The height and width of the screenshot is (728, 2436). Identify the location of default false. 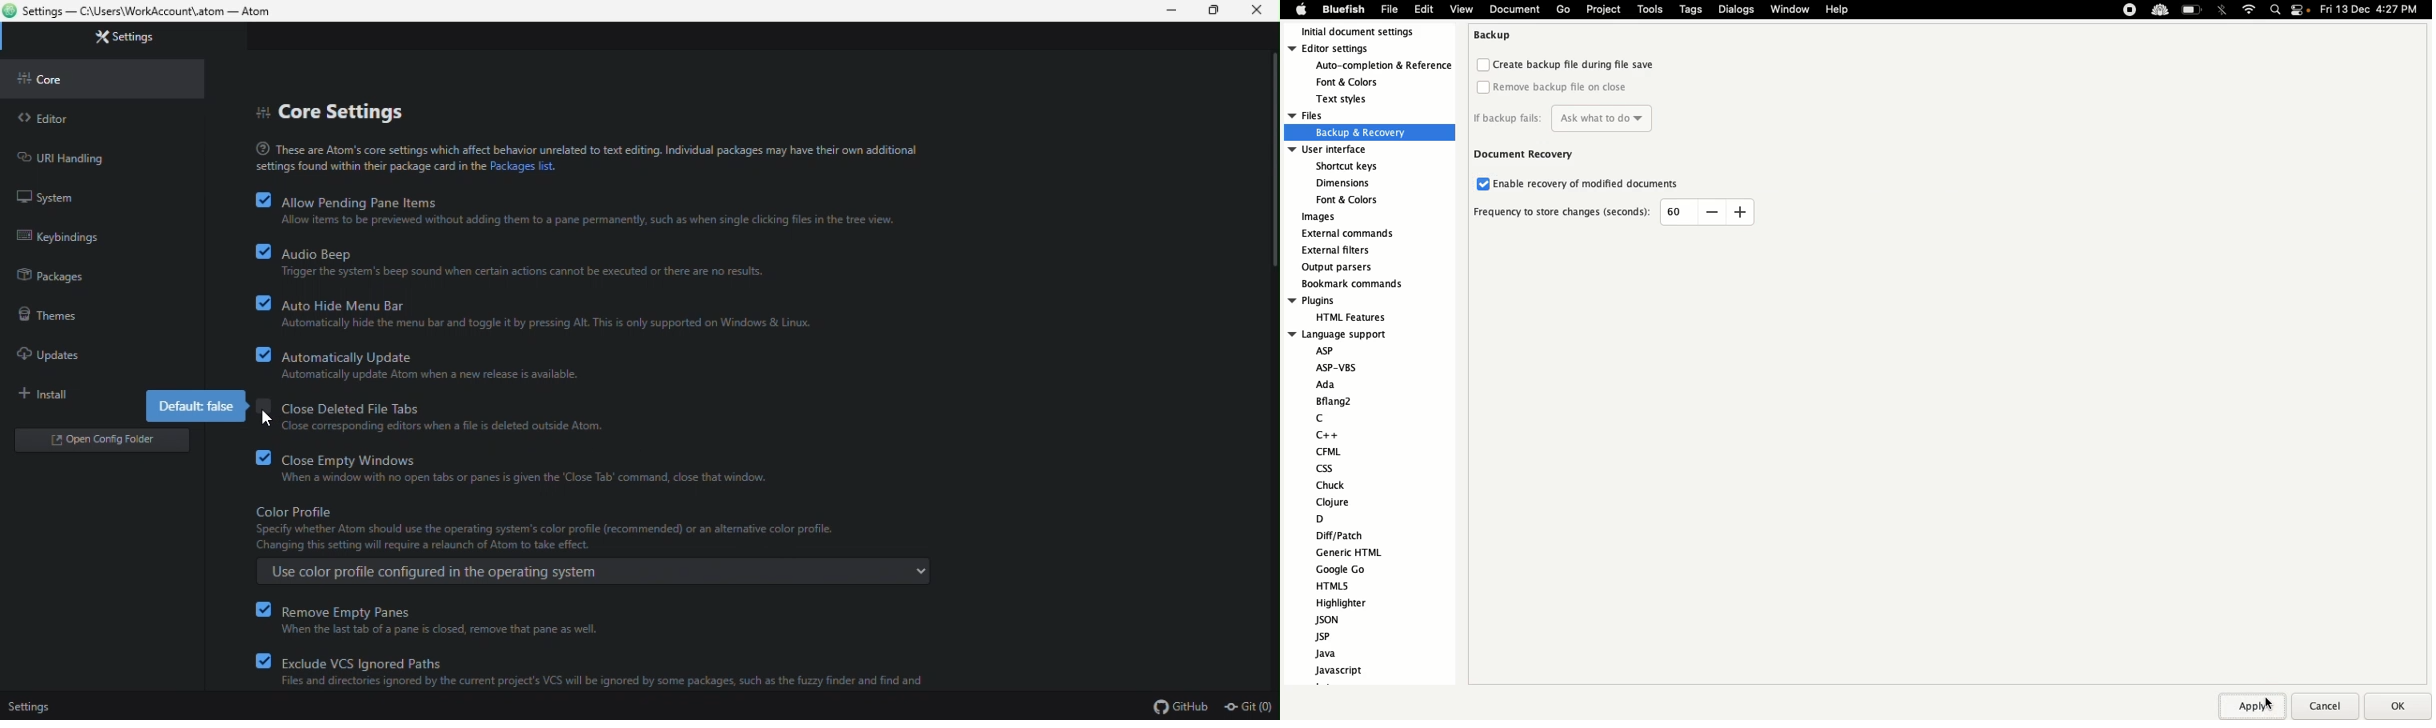
(195, 407).